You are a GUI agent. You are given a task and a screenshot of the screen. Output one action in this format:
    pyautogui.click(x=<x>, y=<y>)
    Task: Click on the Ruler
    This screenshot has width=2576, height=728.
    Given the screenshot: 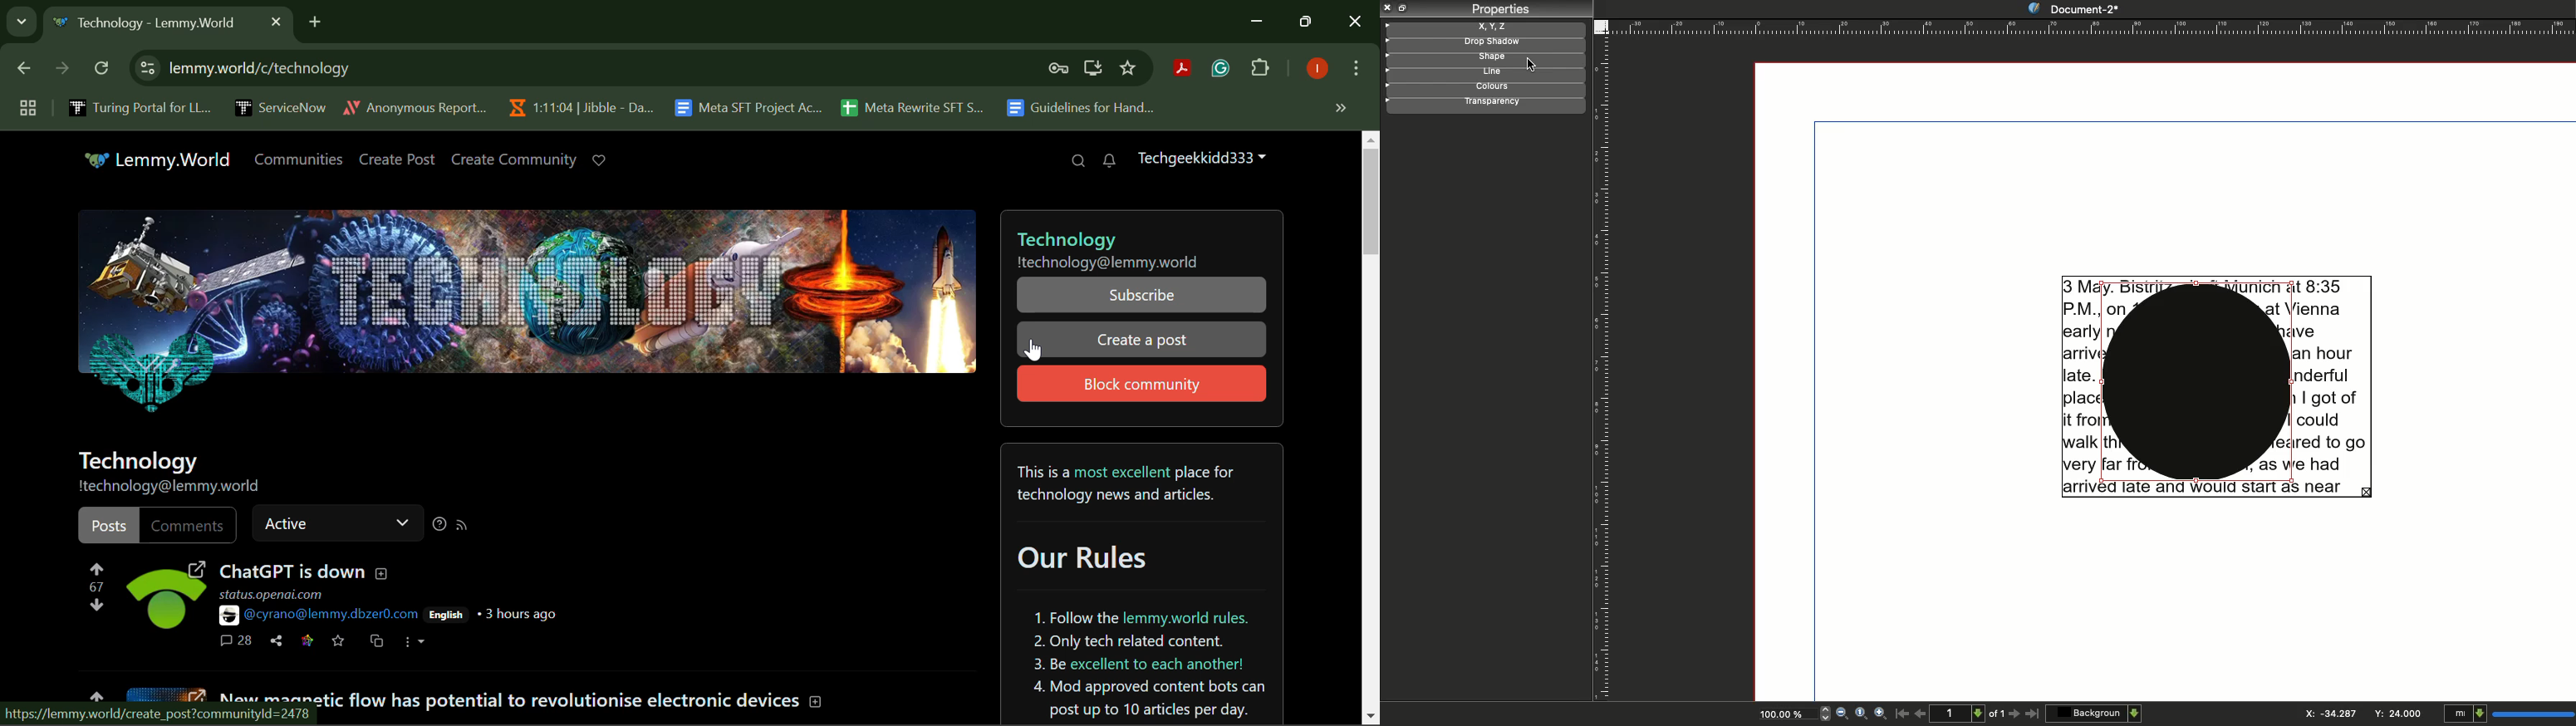 What is the action you would take?
    pyautogui.click(x=1600, y=368)
    